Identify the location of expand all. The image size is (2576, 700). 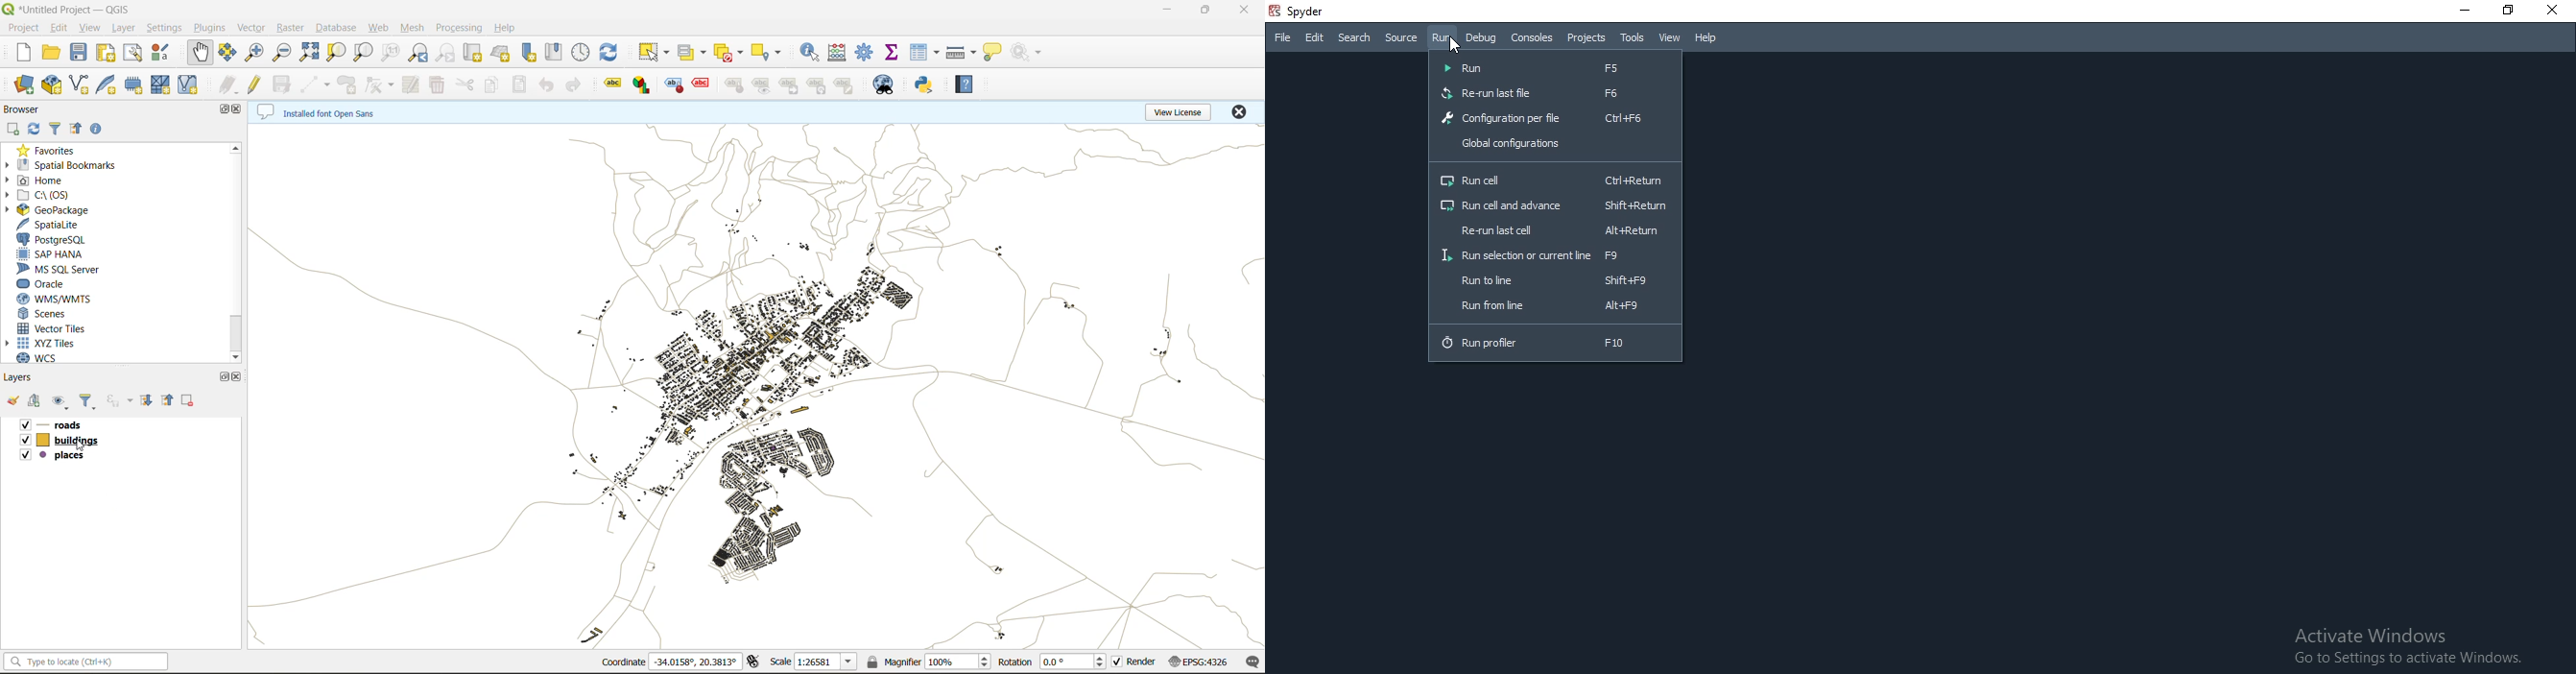
(150, 401).